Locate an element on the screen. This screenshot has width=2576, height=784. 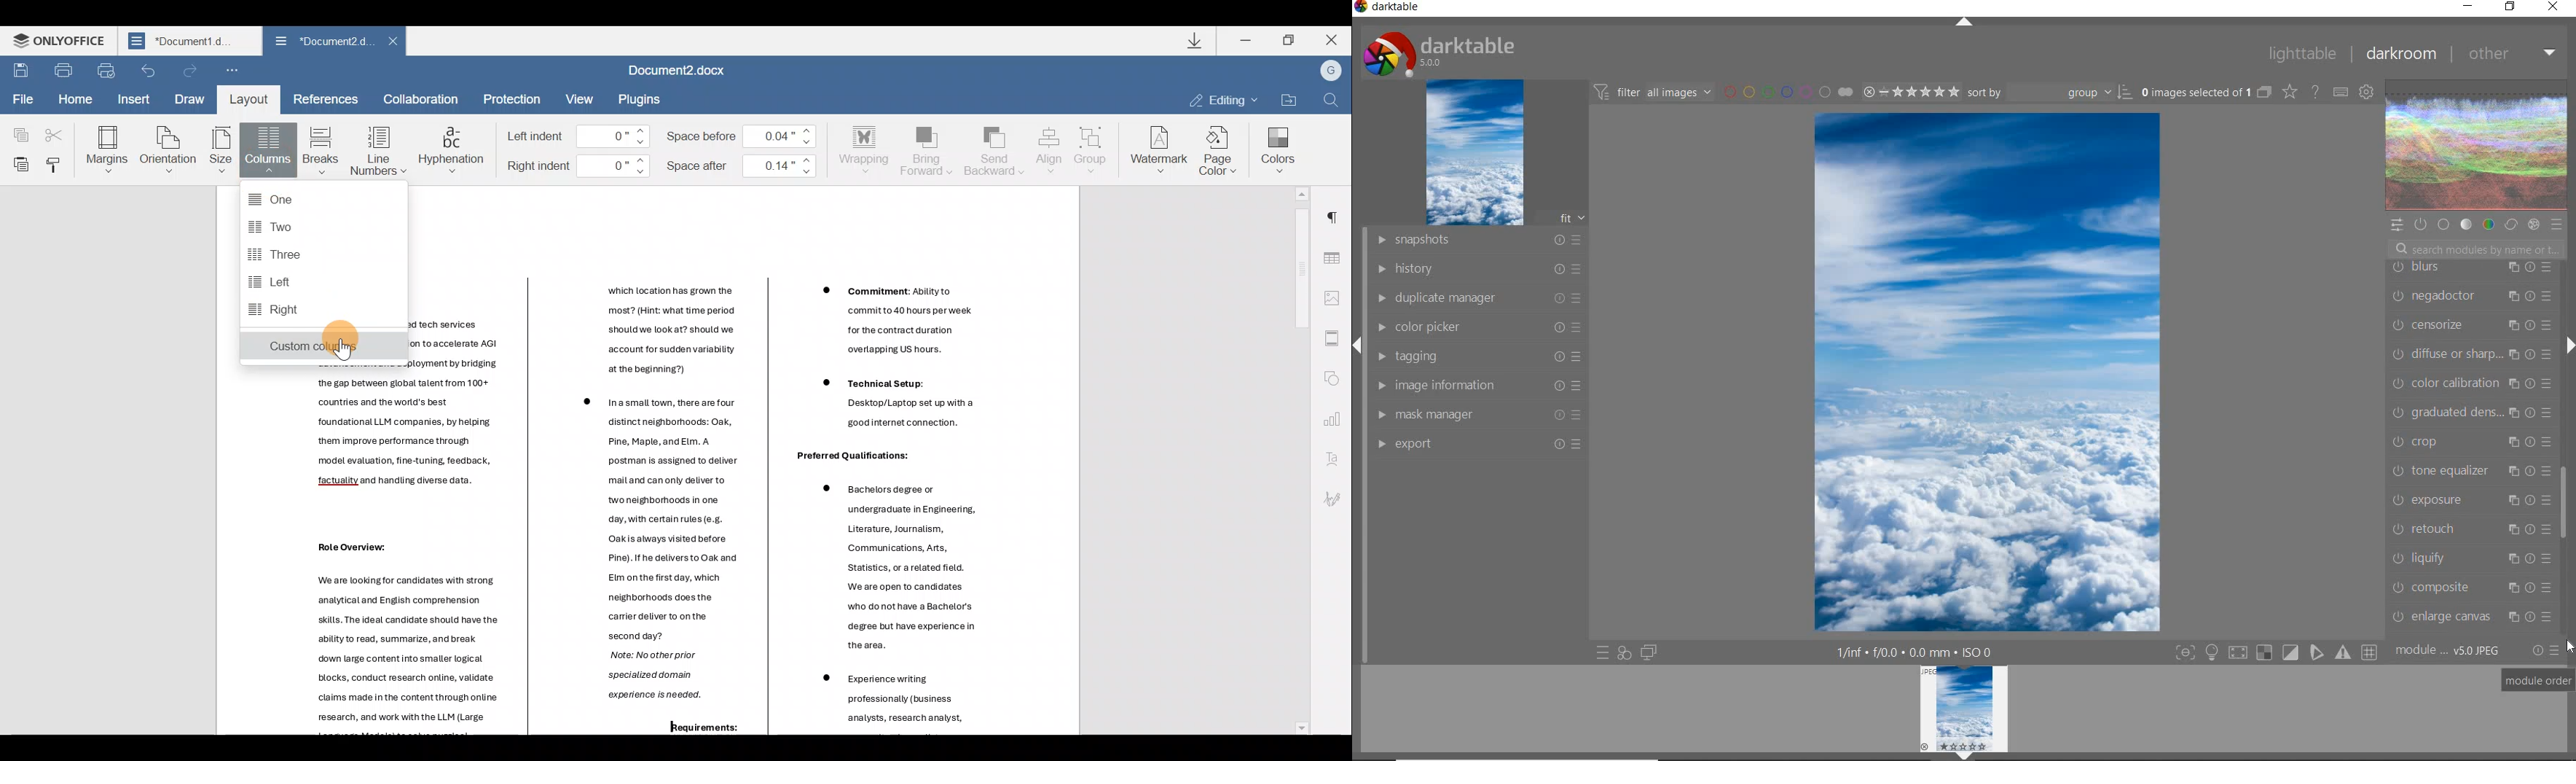
Space after is located at coordinates (744, 163).